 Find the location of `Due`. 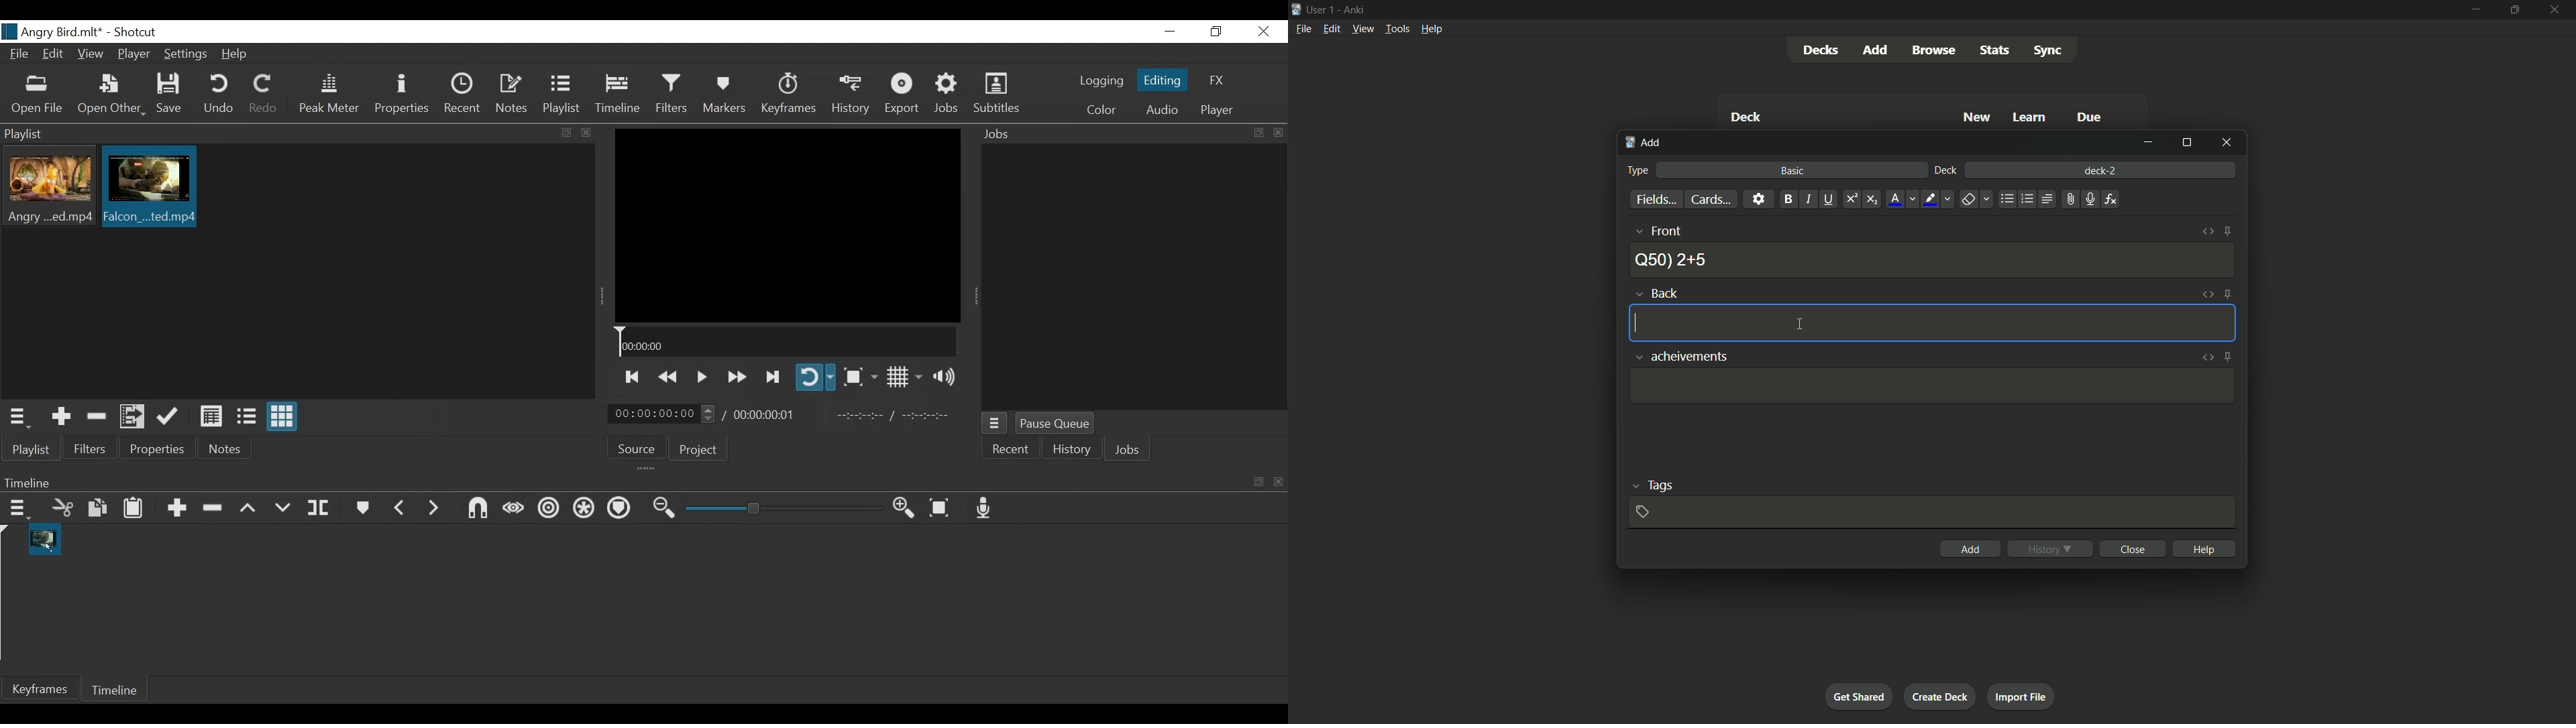

Due is located at coordinates (2090, 117).